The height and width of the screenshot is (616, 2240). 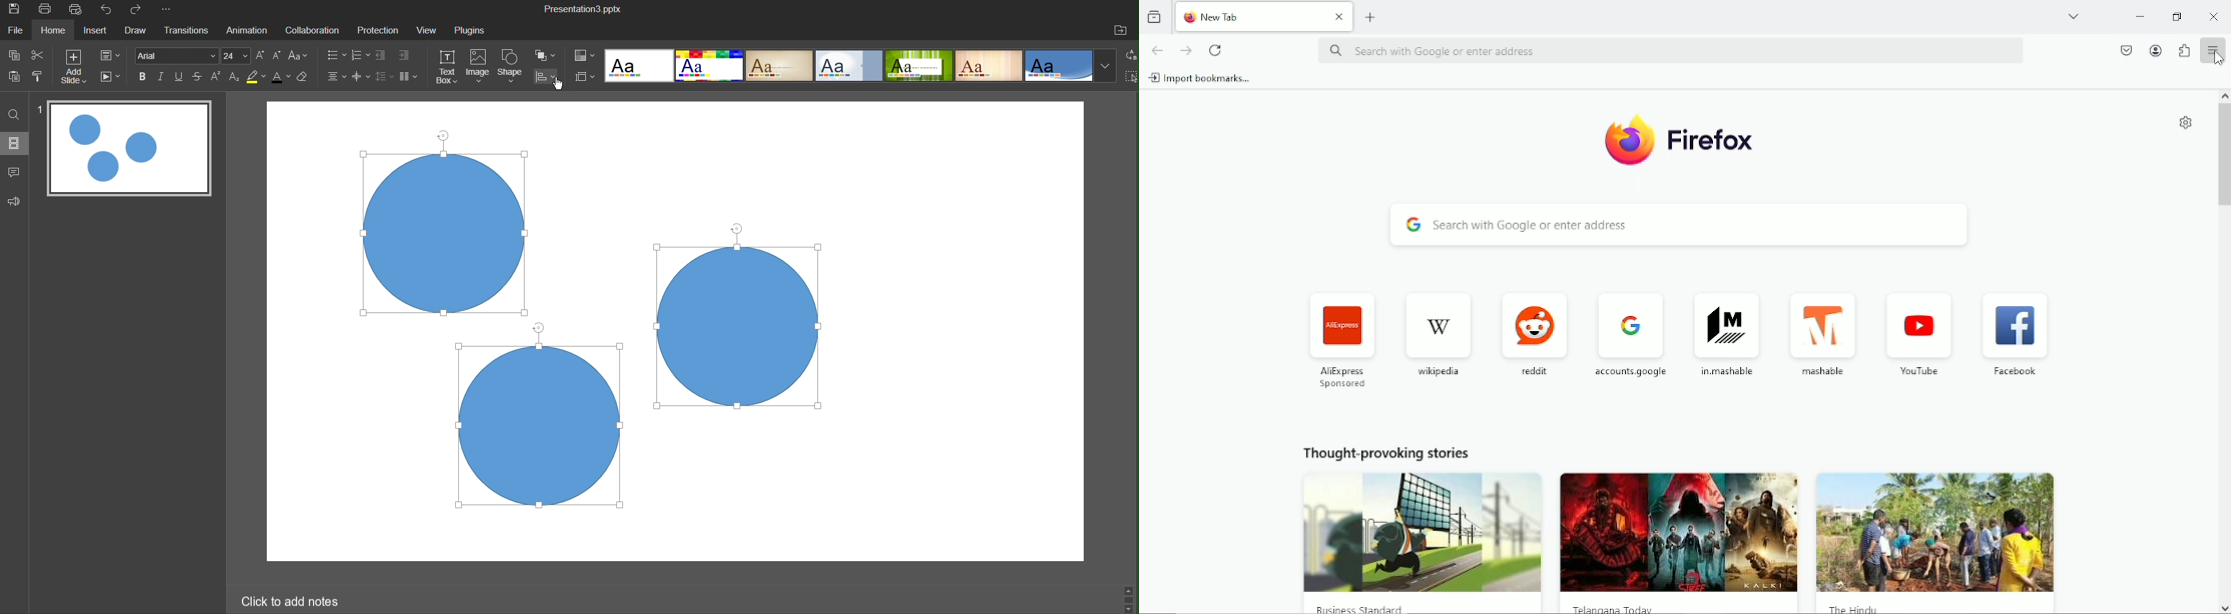 What do you see at coordinates (1123, 30) in the screenshot?
I see `Open File Location` at bounding box center [1123, 30].